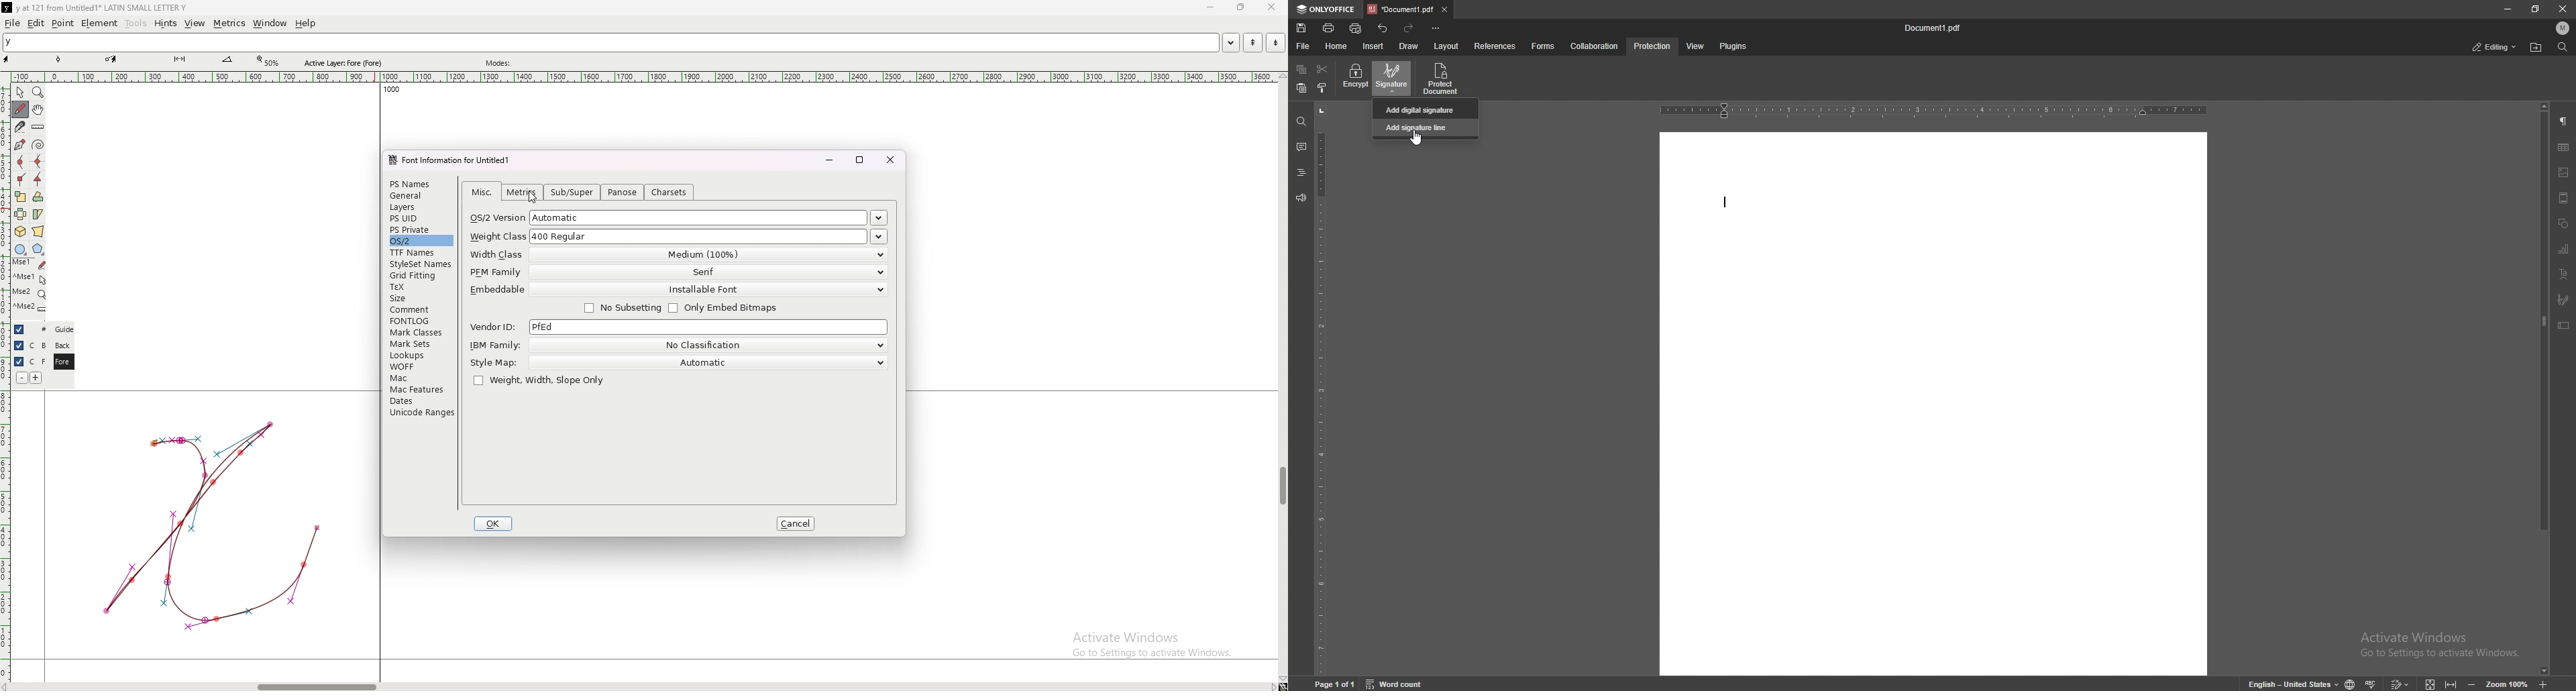  I want to click on scale the selection, so click(20, 197).